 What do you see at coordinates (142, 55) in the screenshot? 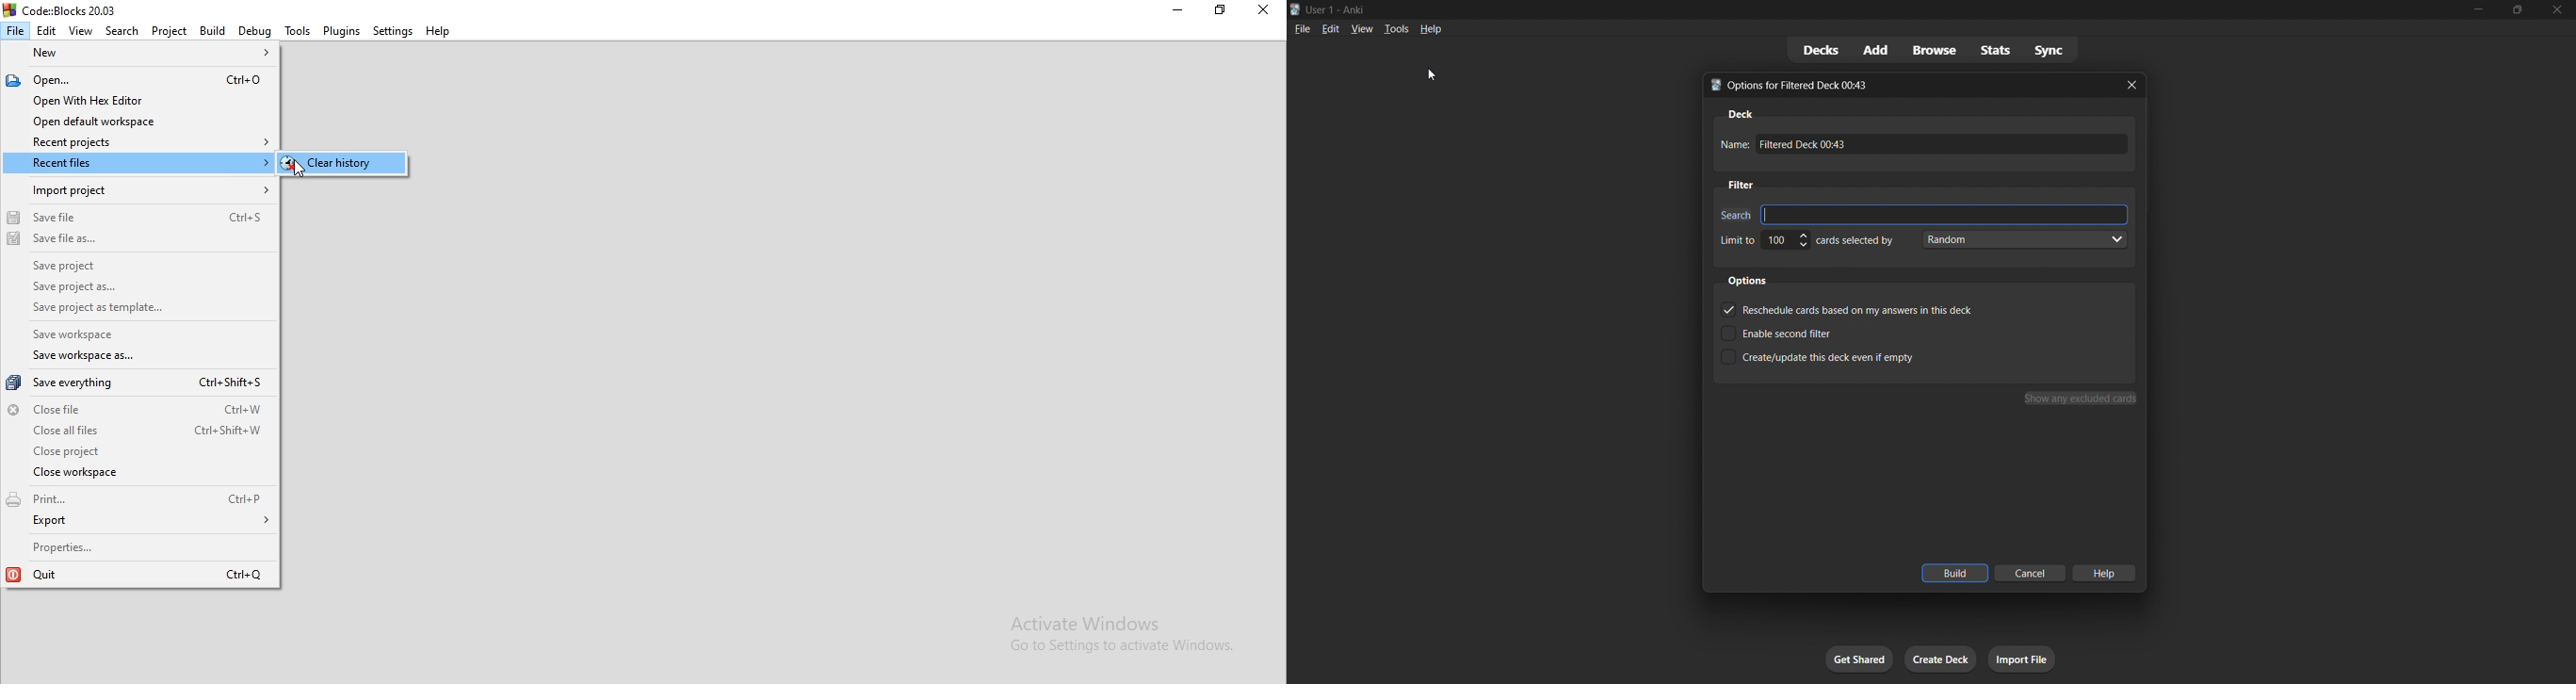
I see `New` at bounding box center [142, 55].